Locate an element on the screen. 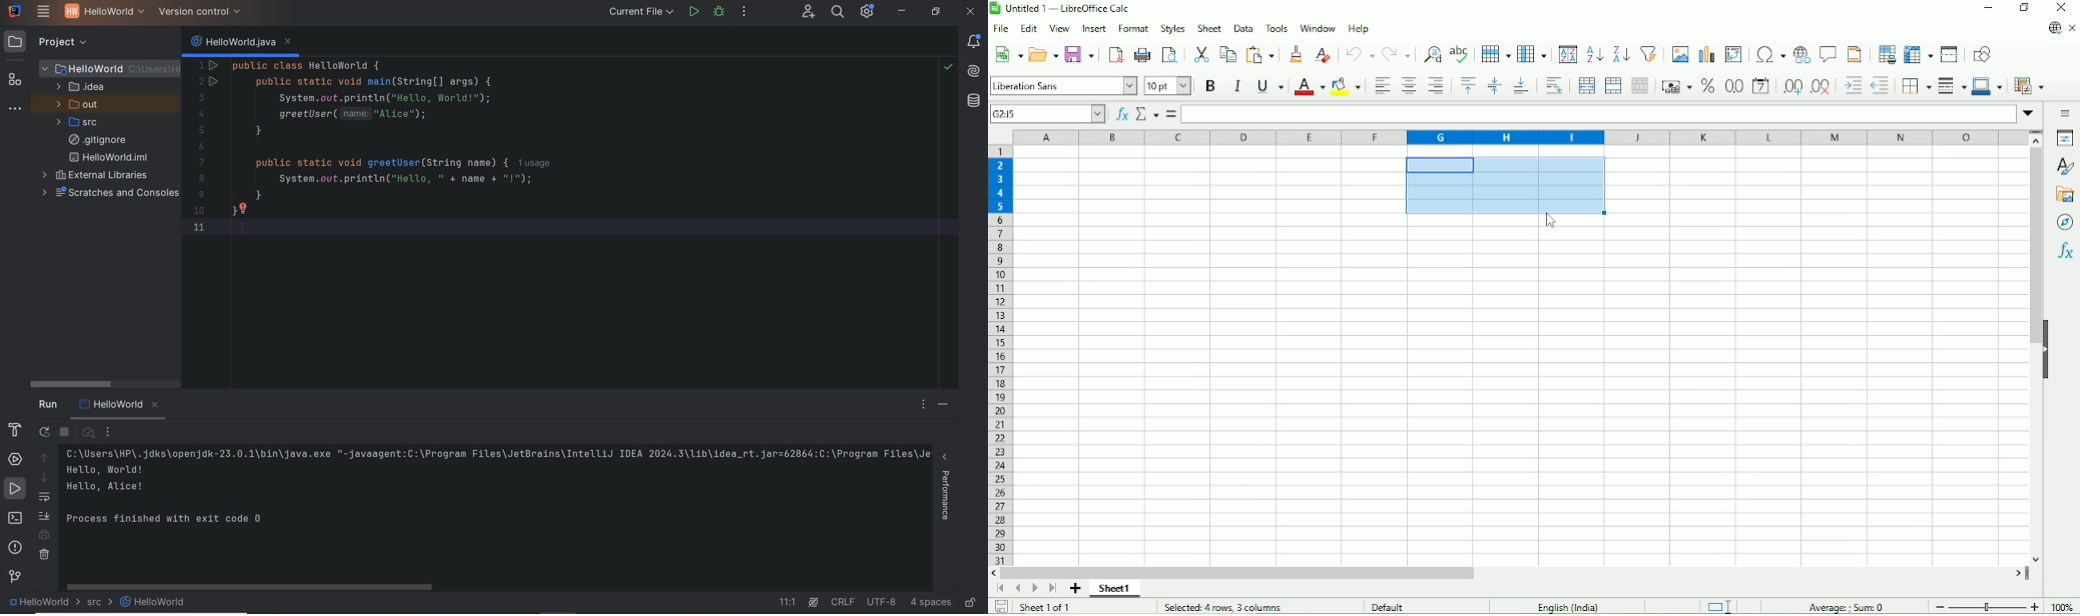  Close document is located at coordinates (2073, 27).